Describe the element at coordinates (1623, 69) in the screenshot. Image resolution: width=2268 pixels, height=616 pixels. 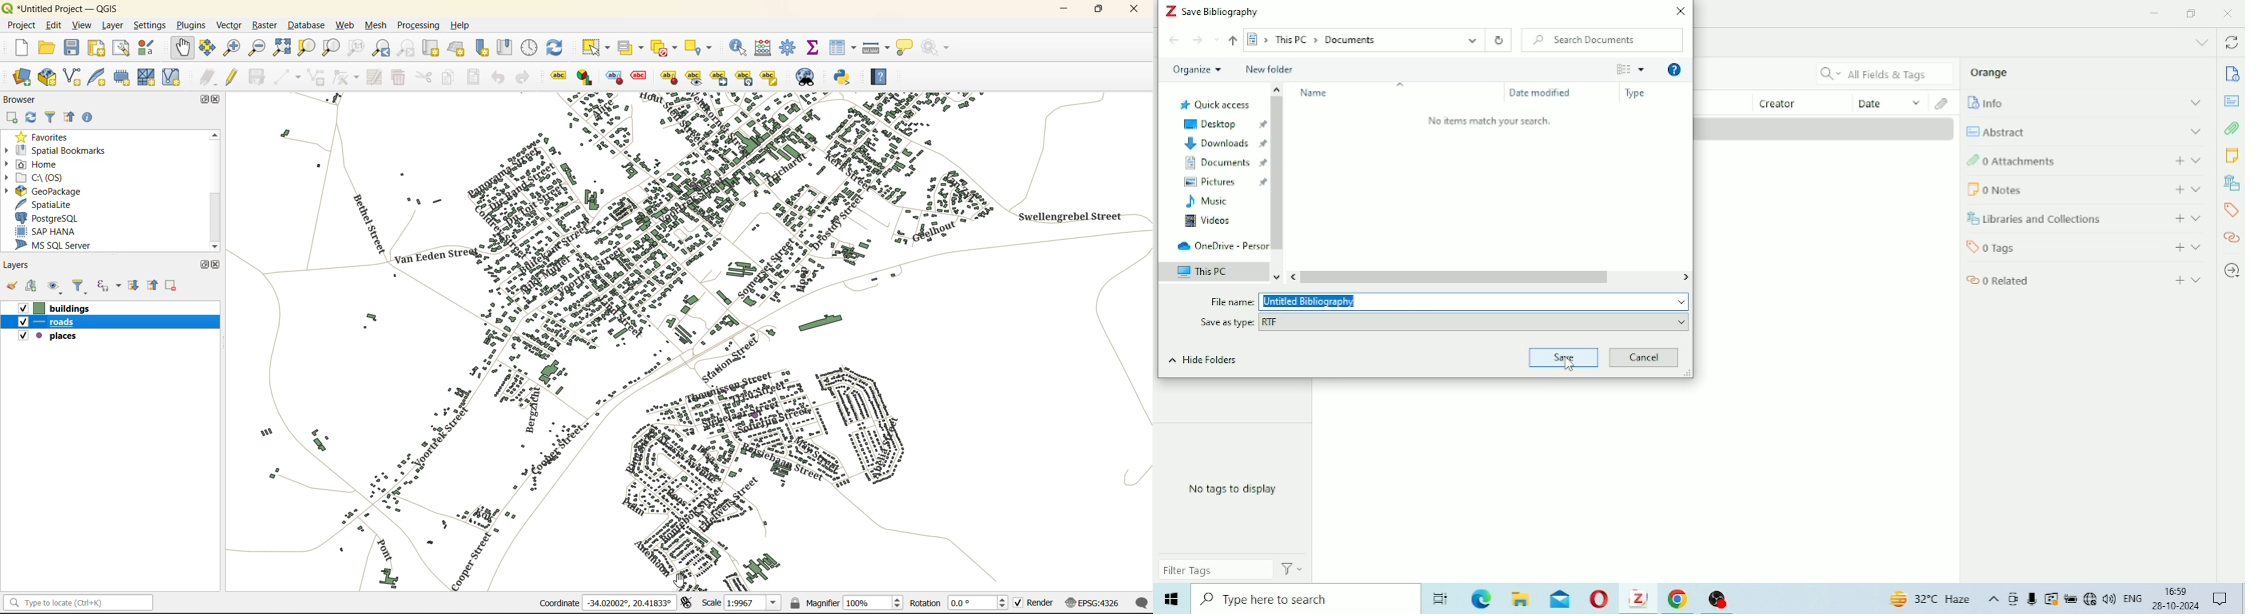
I see `Change your view` at that location.